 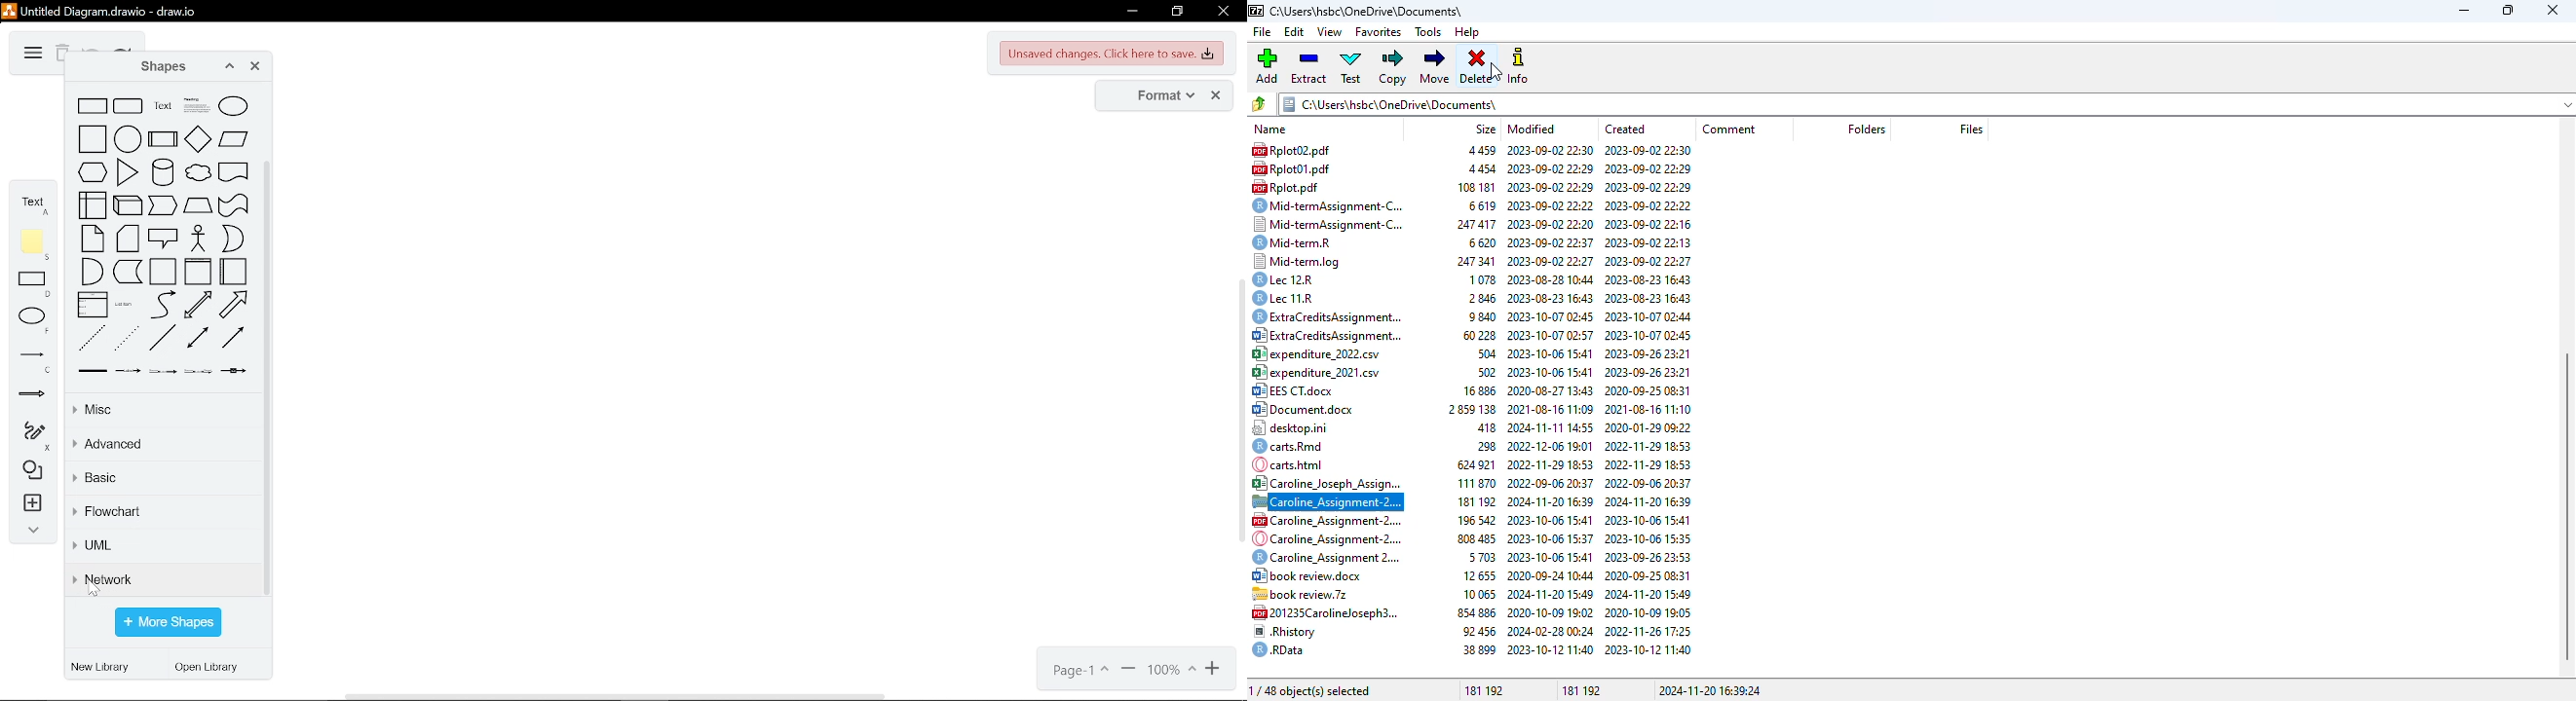 I want to click on info, so click(x=1520, y=65).